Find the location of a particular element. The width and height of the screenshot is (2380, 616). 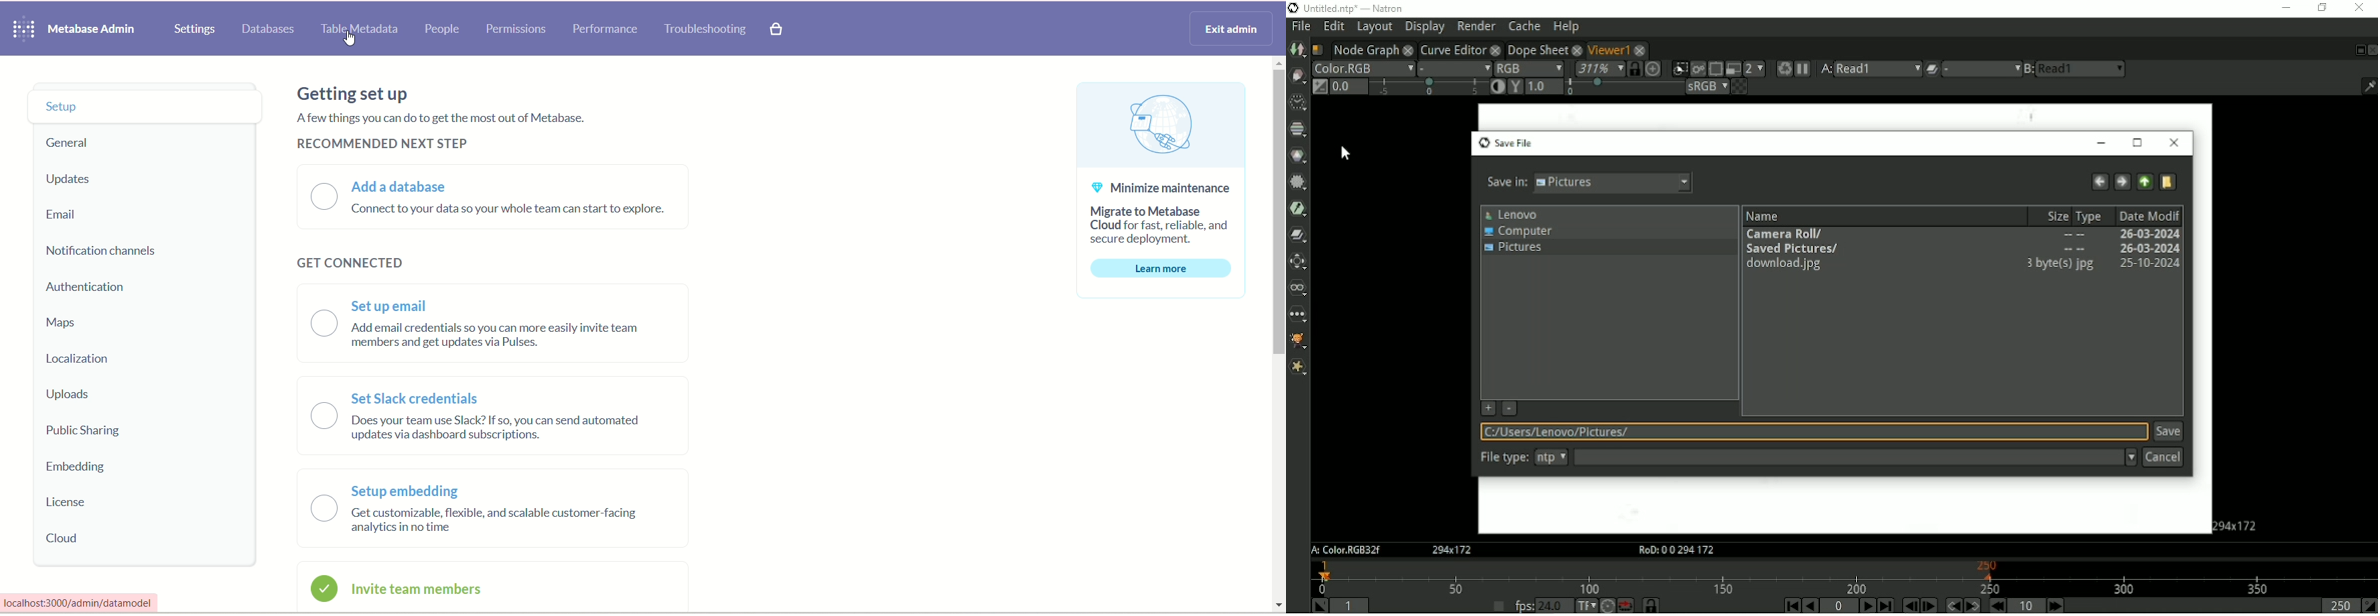

Alpha channel is located at coordinates (1454, 68).